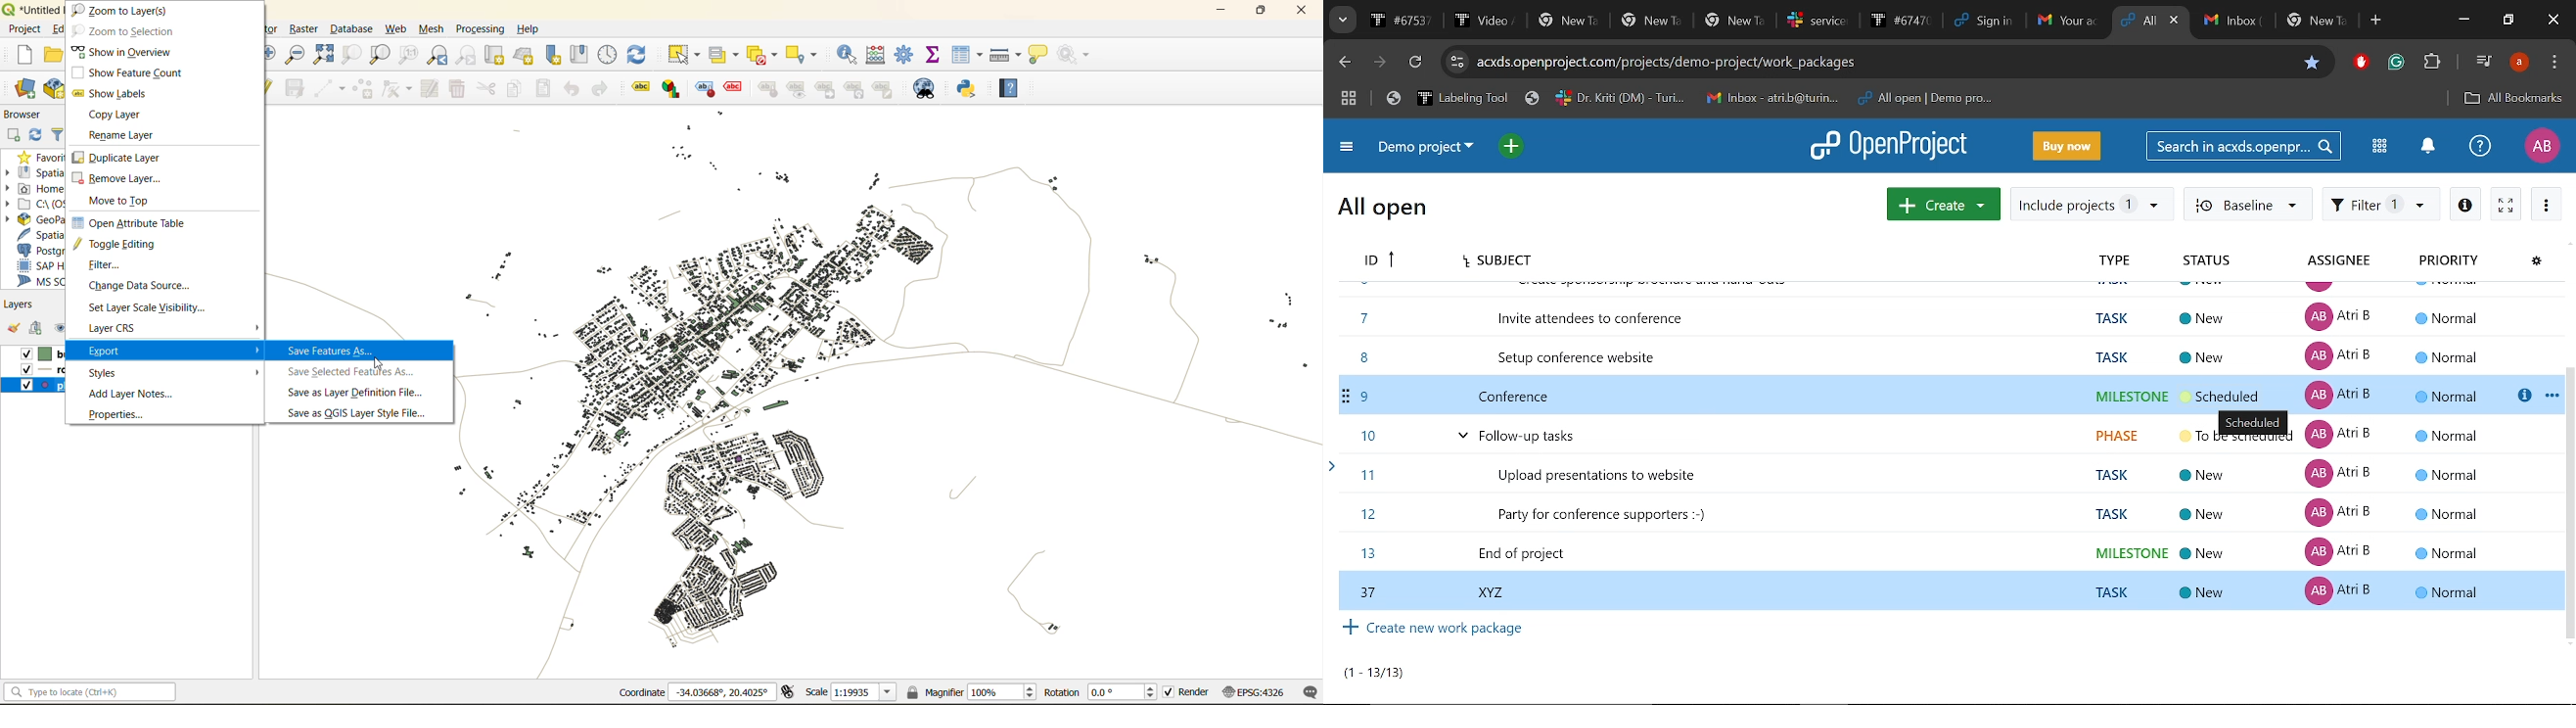  What do you see at coordinates (1080, 55) in the screenshot?
I see `no action` at bounding box center [1080, 55].